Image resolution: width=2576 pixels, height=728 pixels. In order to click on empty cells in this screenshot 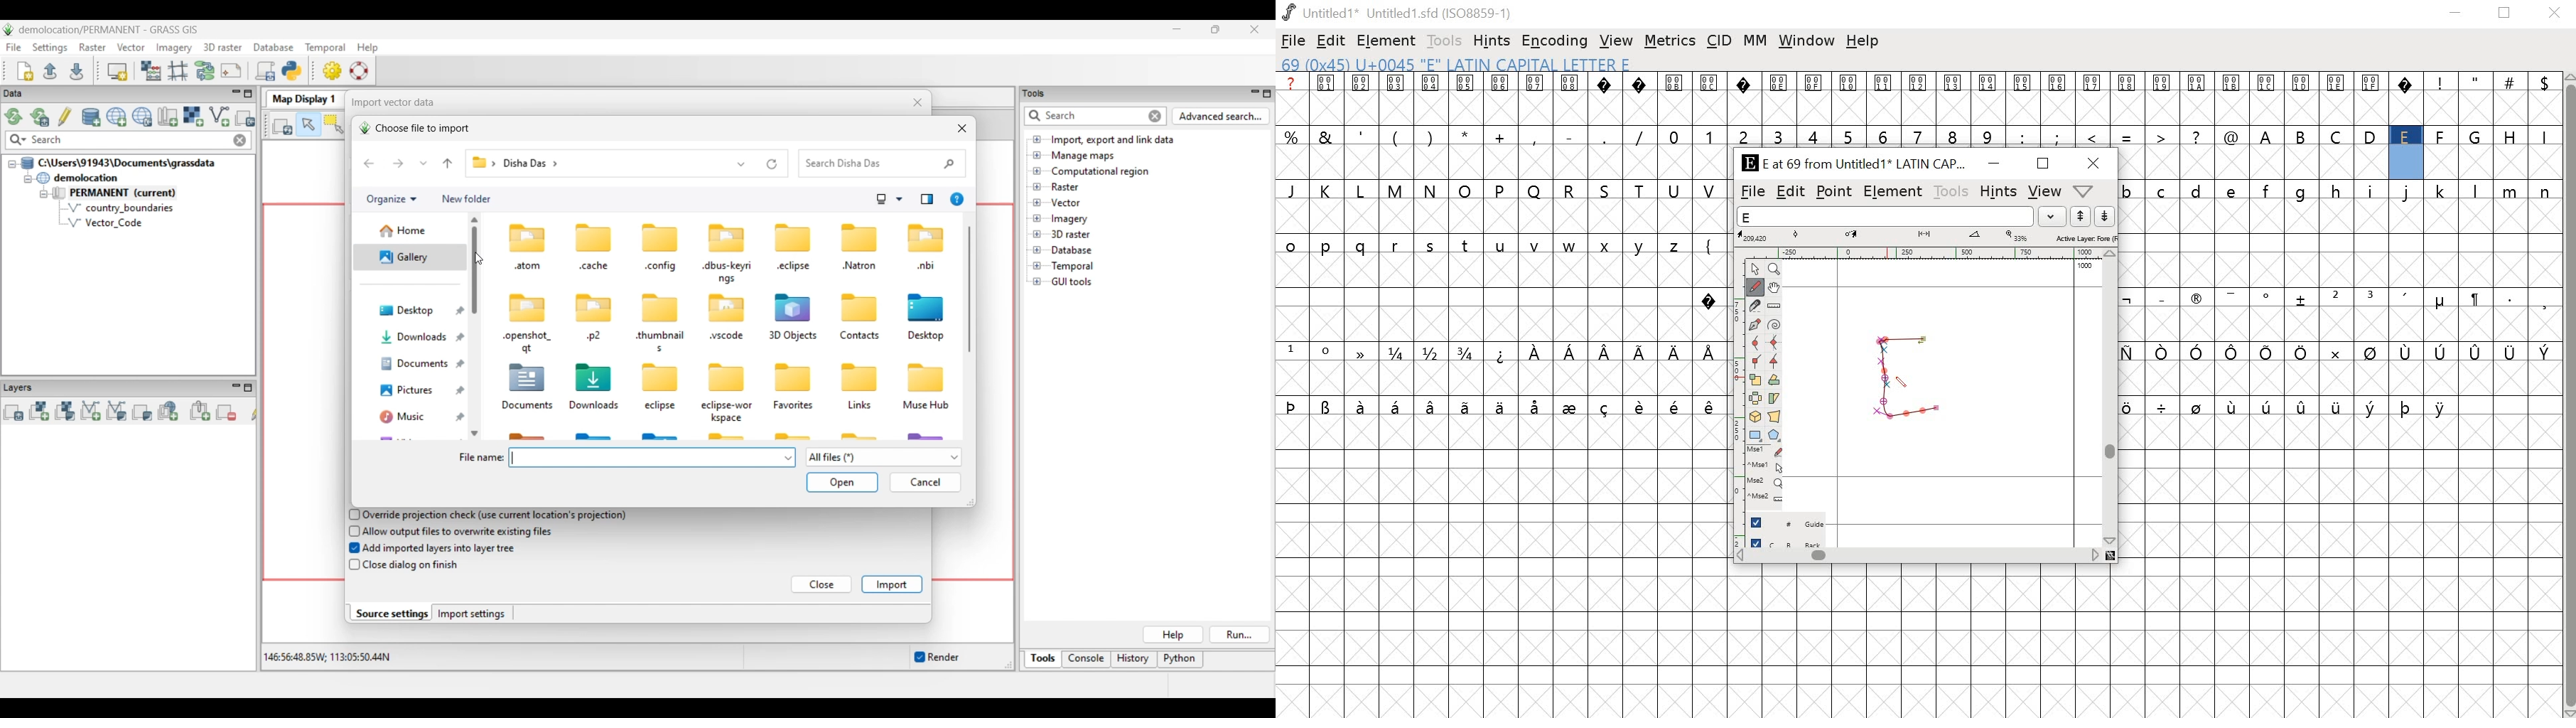, I will do `click(2340, 163)`.